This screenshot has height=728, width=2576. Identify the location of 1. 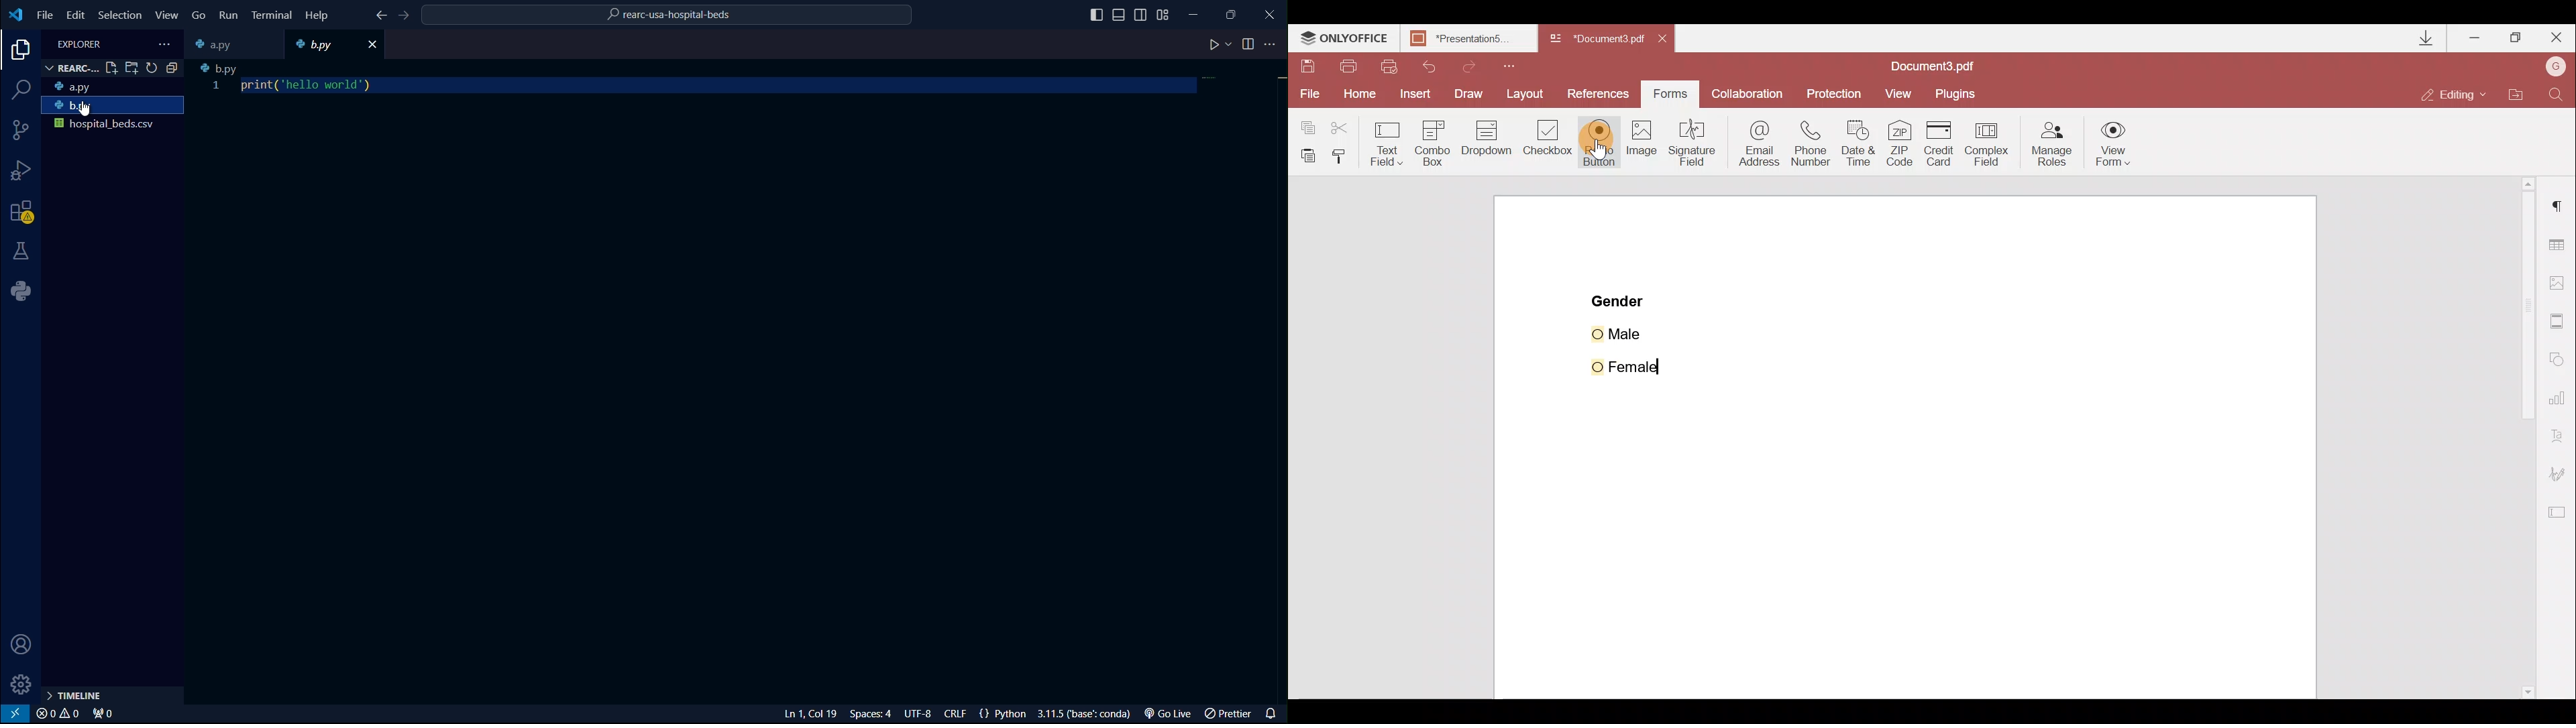
(216, 87).